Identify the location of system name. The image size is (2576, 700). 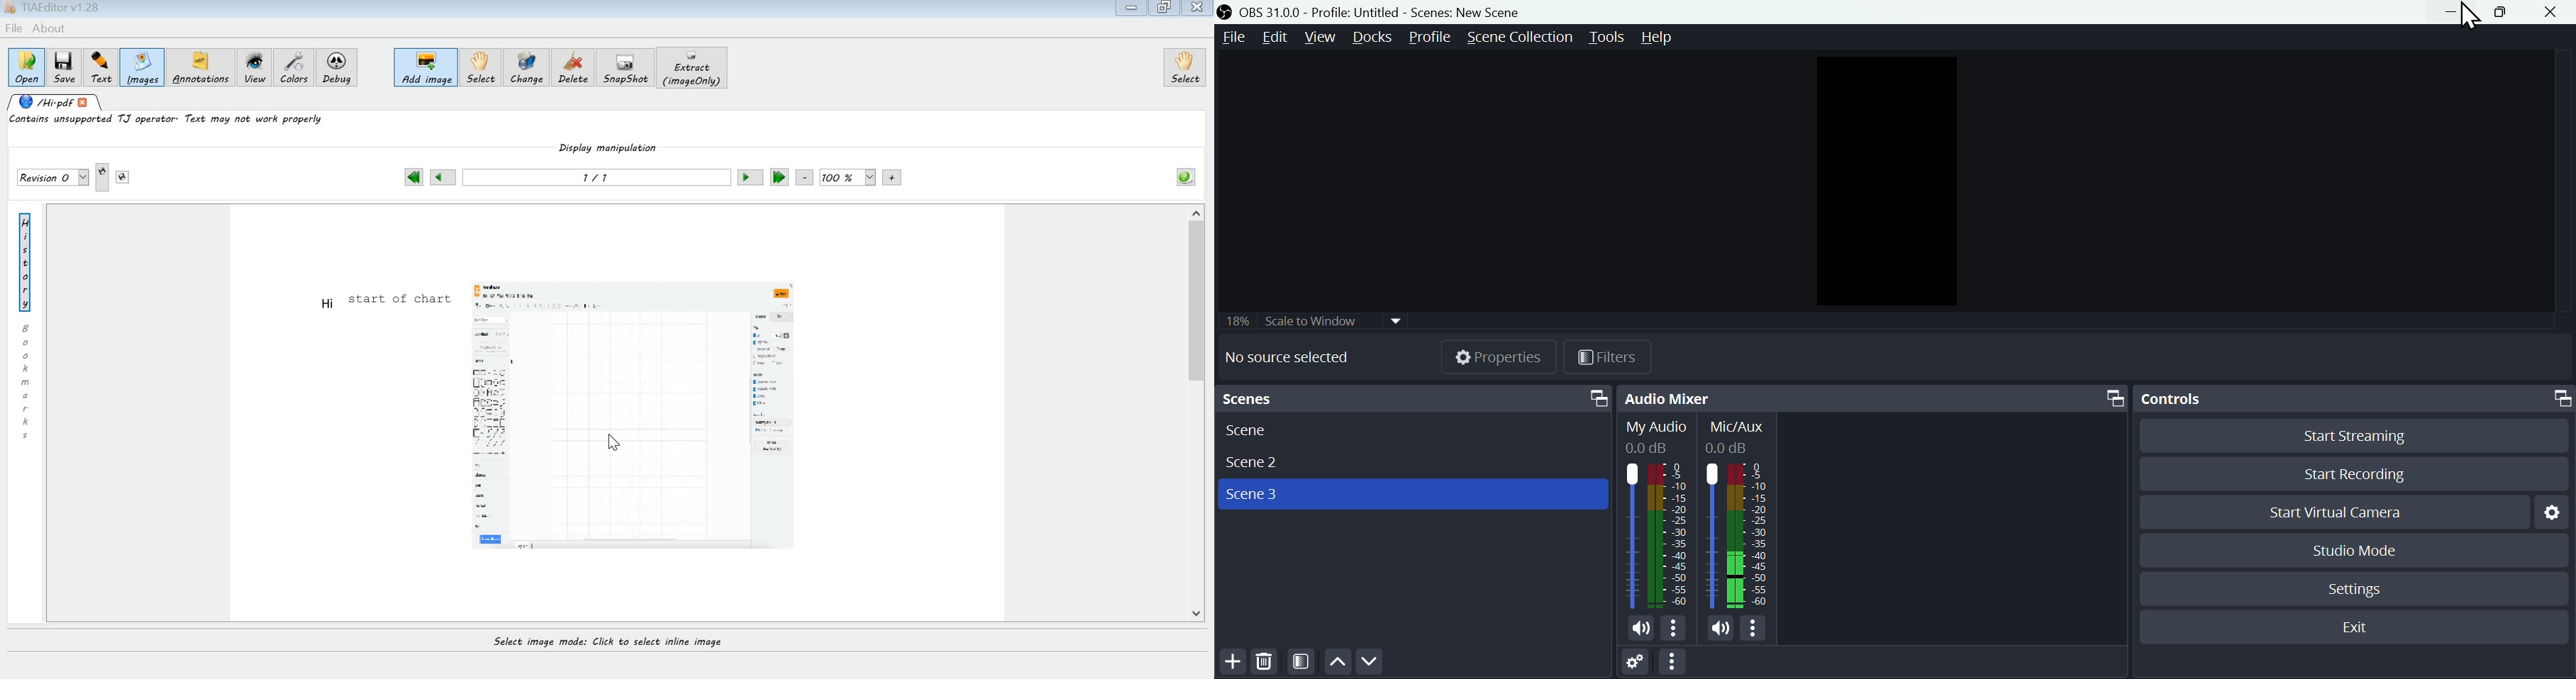
(53, 9).